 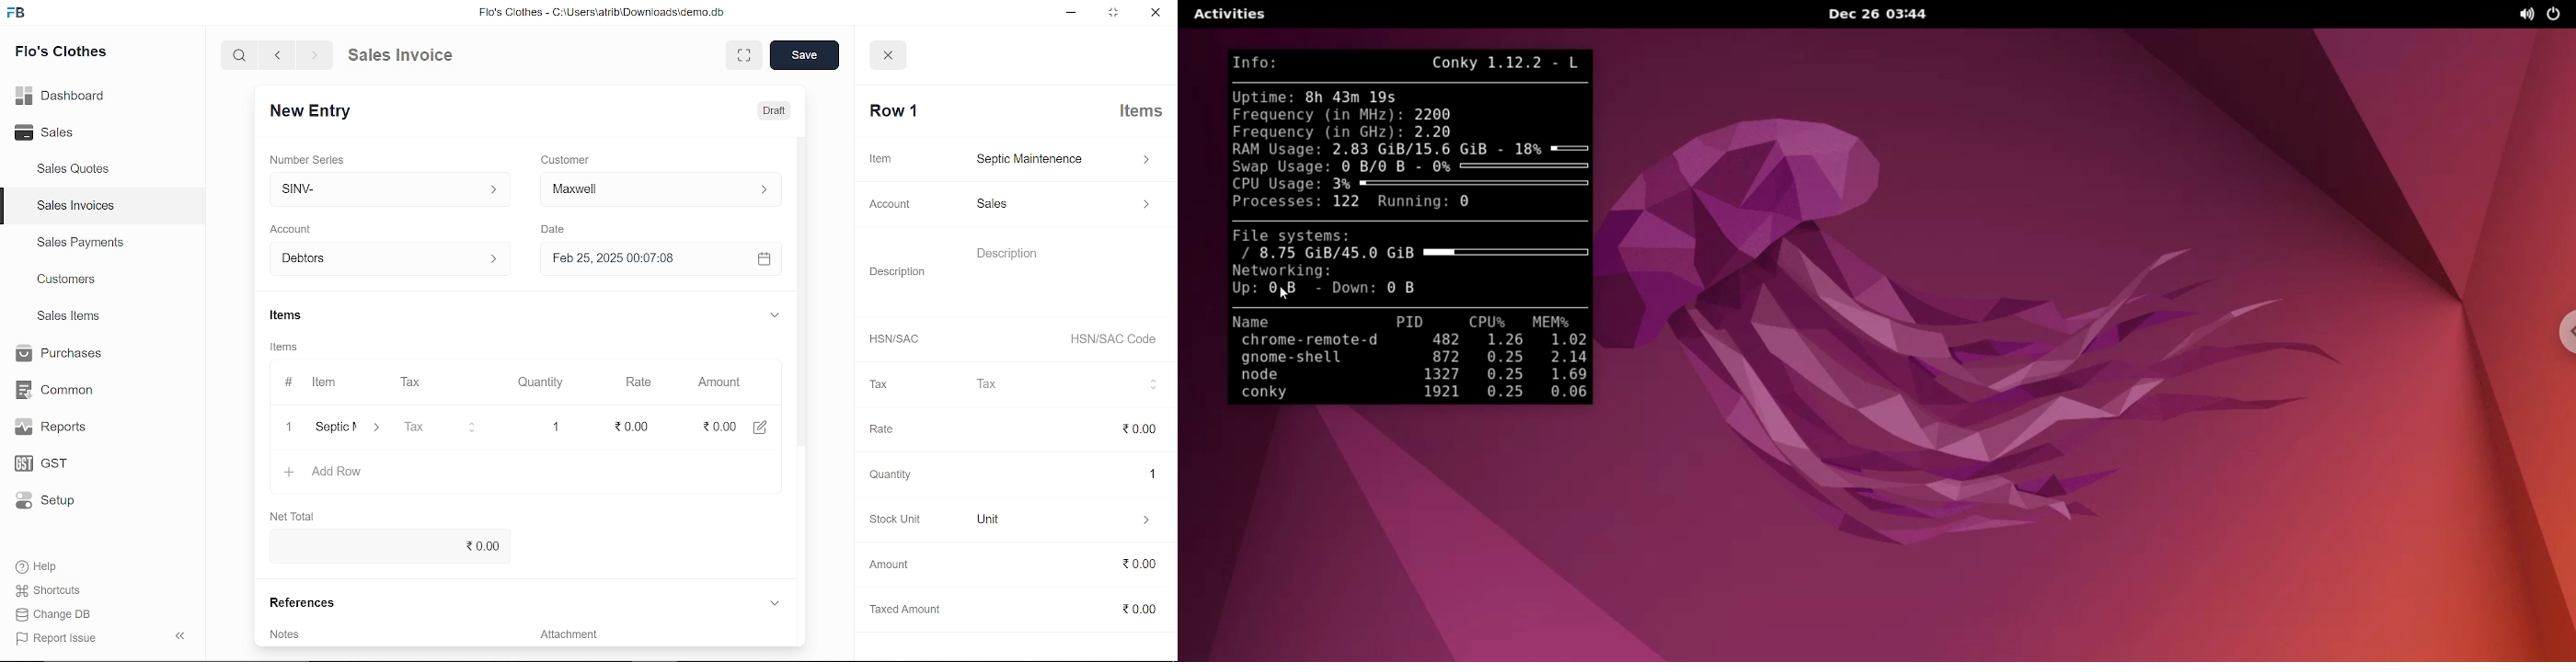 I want to click on Flo's Clothes, so click(x=59, y=54).